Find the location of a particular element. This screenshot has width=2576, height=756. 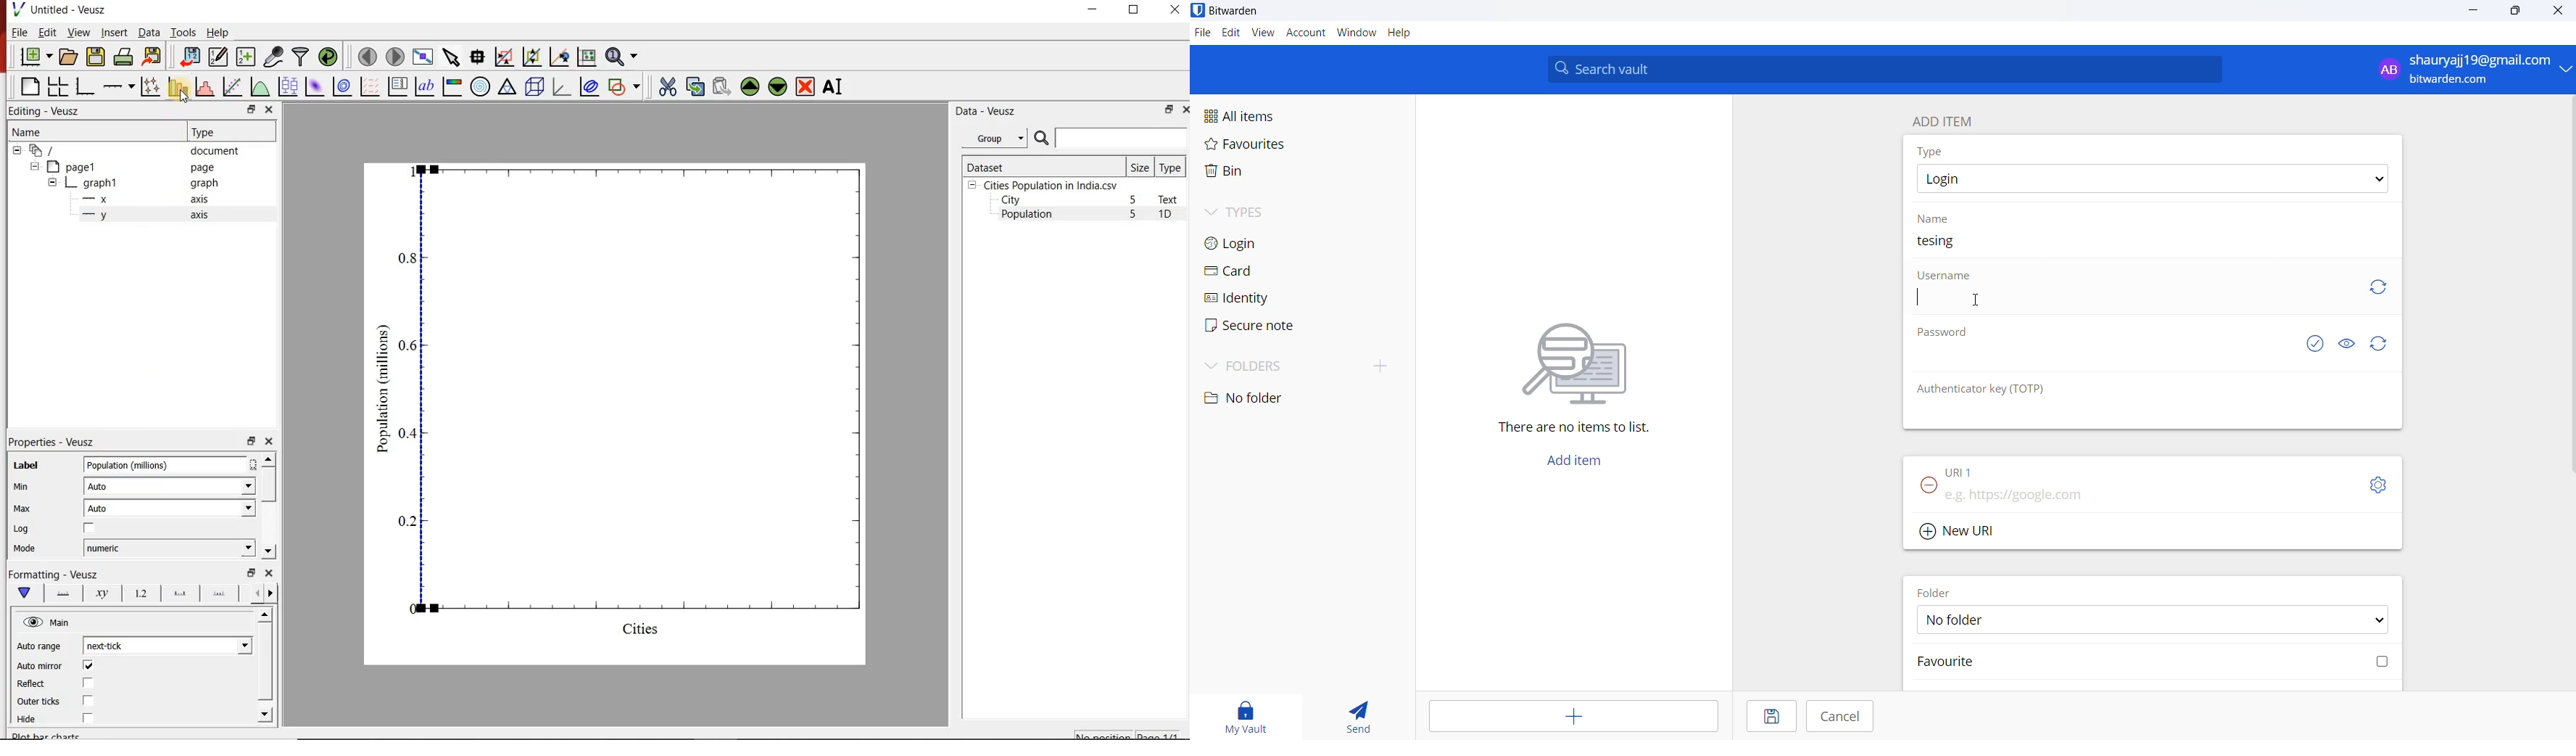

URL input box is located at coordinates (2148, 490).